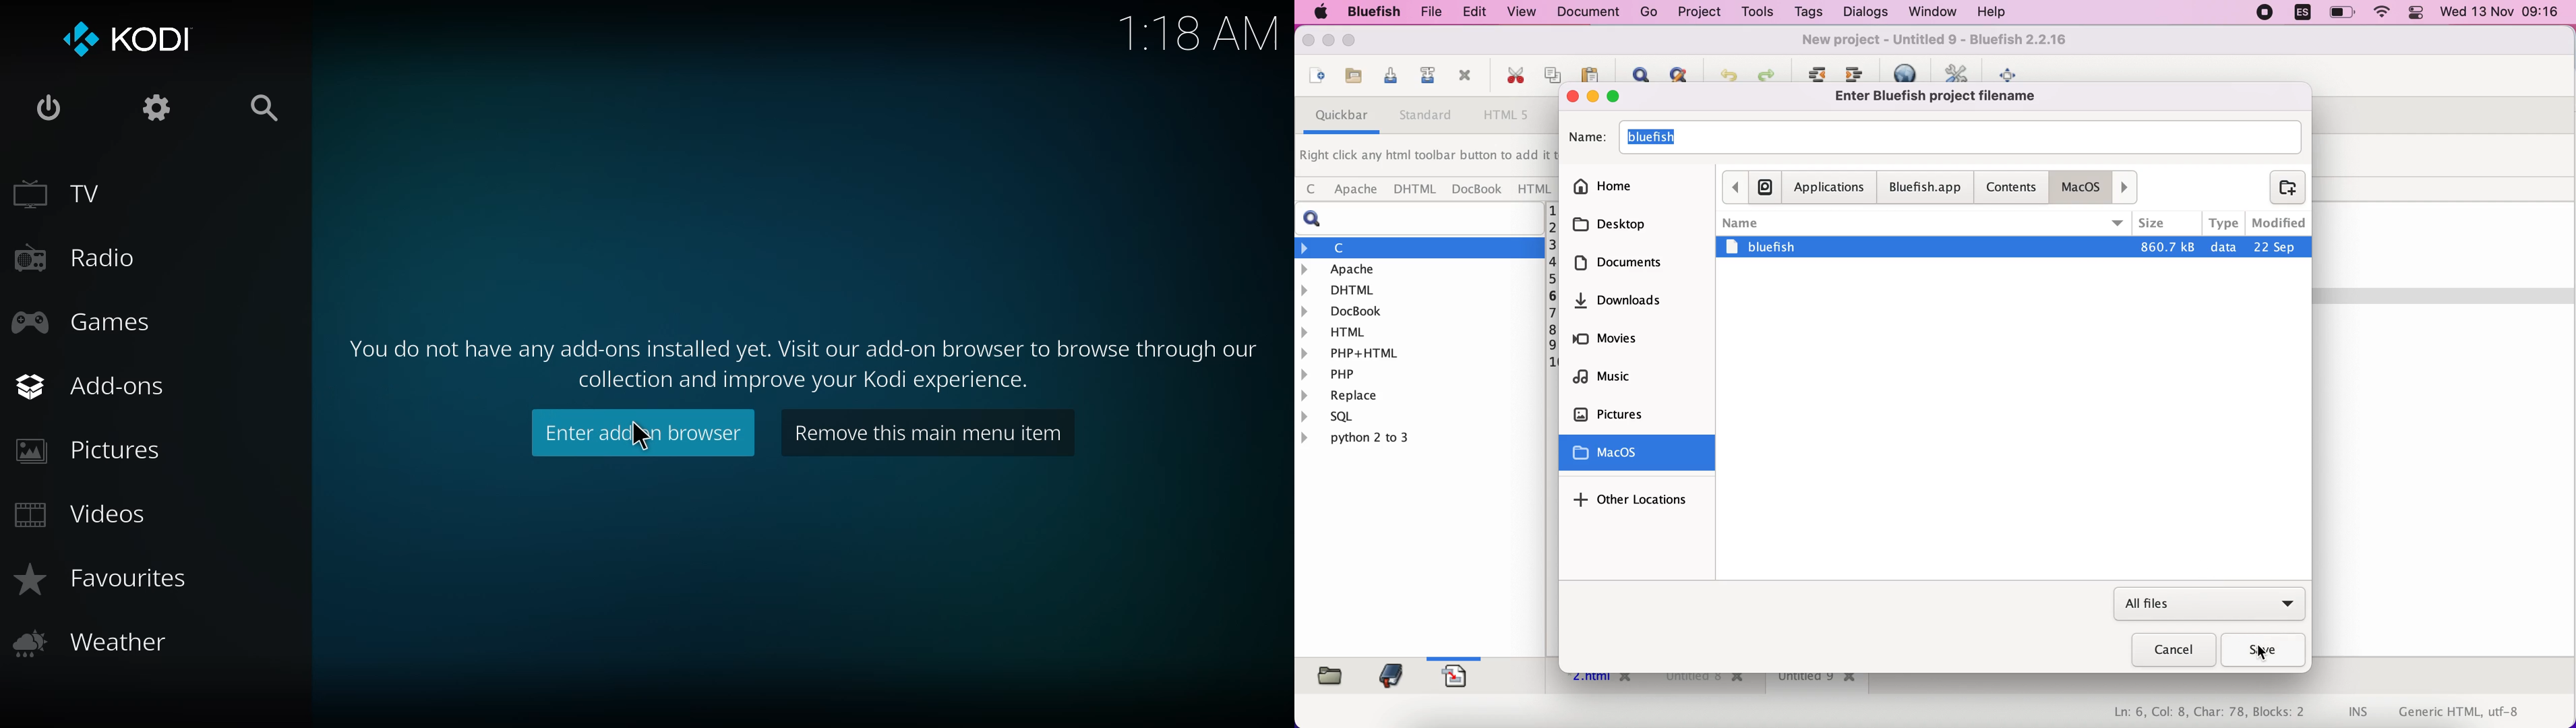 The image size is (2576, 728). What do you see at coordinates (1644, 305) in the screenshot?
I see `downloads` at bounding box center [1644, 305].